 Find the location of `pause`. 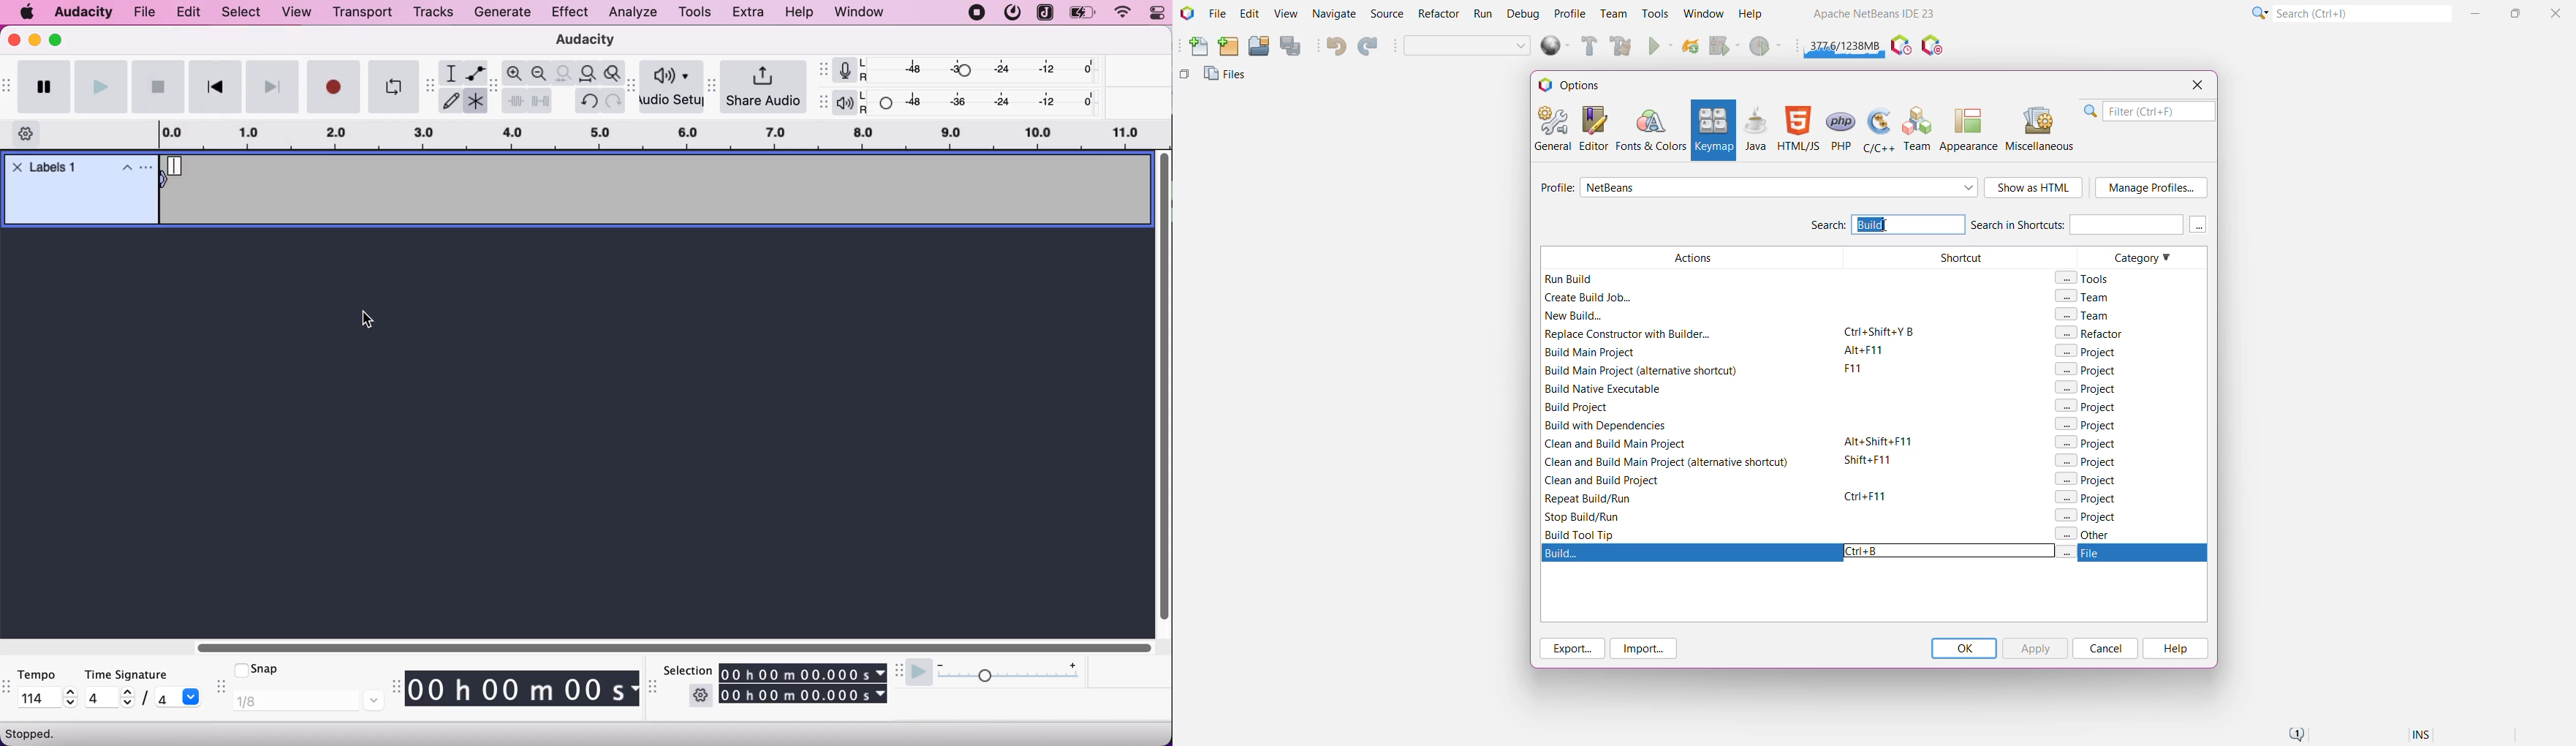

pause is located at coordinates (45, 85).